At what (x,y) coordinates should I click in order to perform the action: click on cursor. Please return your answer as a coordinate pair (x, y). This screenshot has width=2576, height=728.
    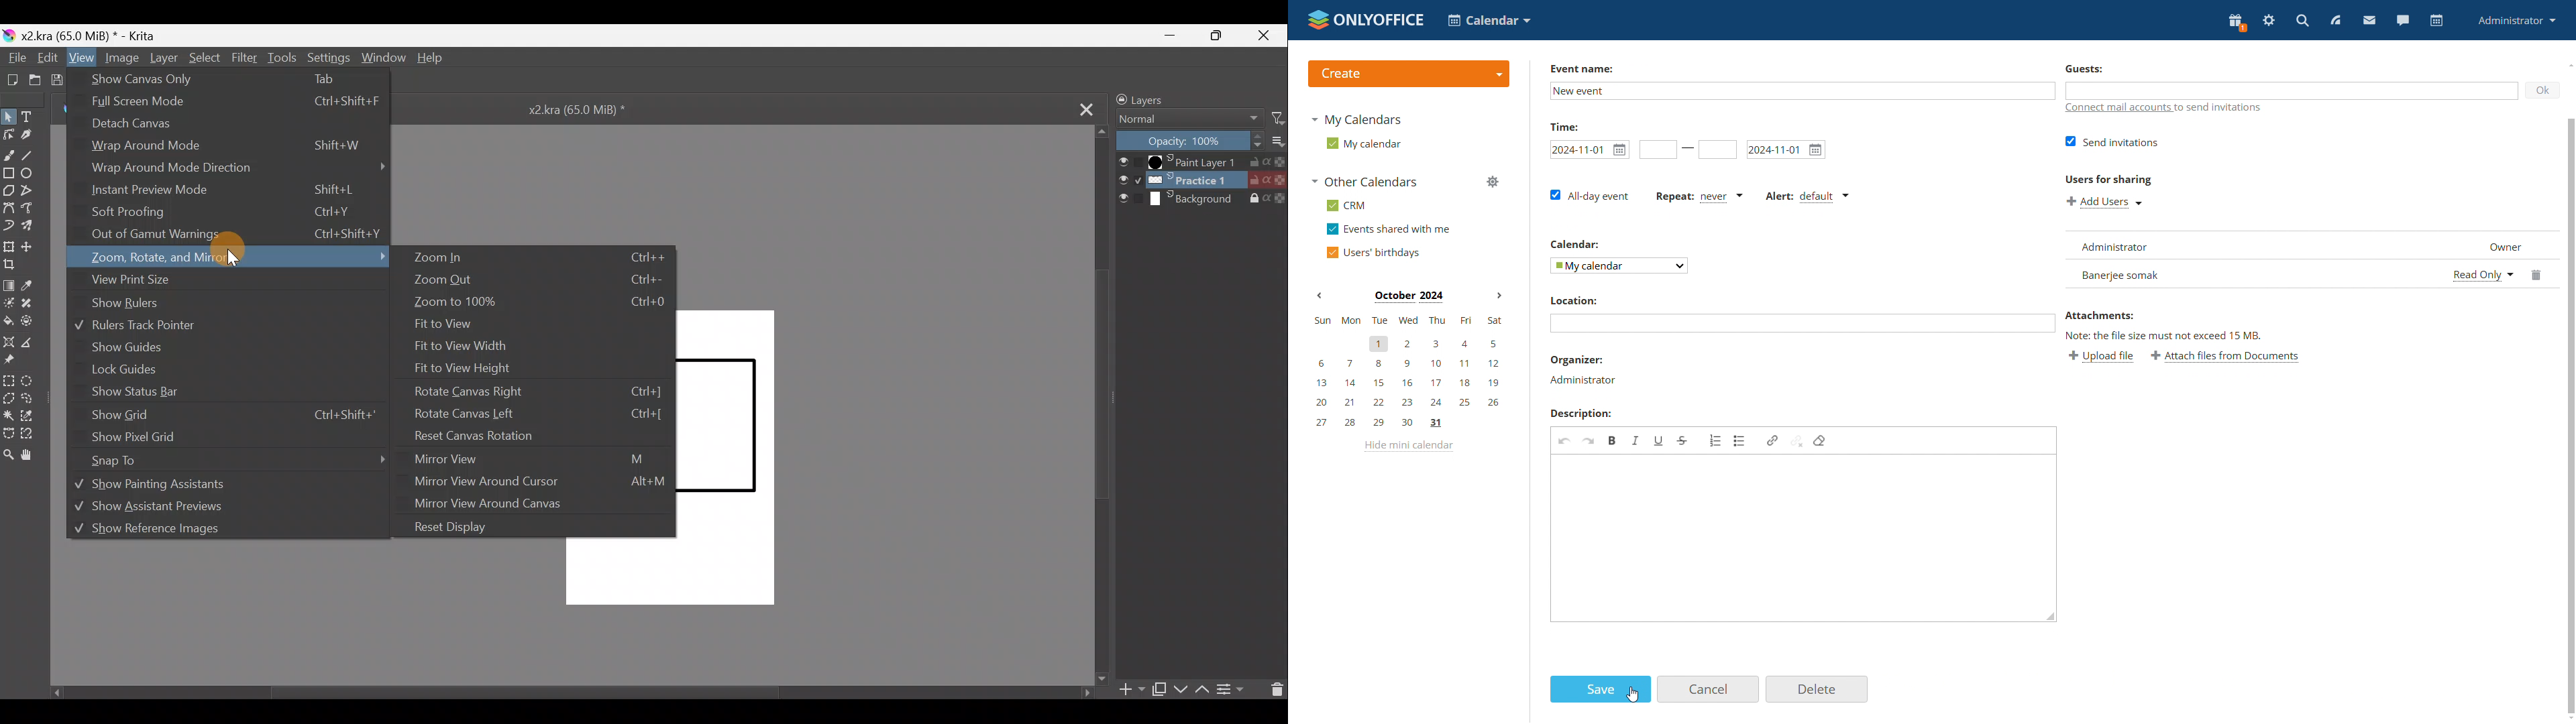
    Looking at the image, I should click on (231, 259).